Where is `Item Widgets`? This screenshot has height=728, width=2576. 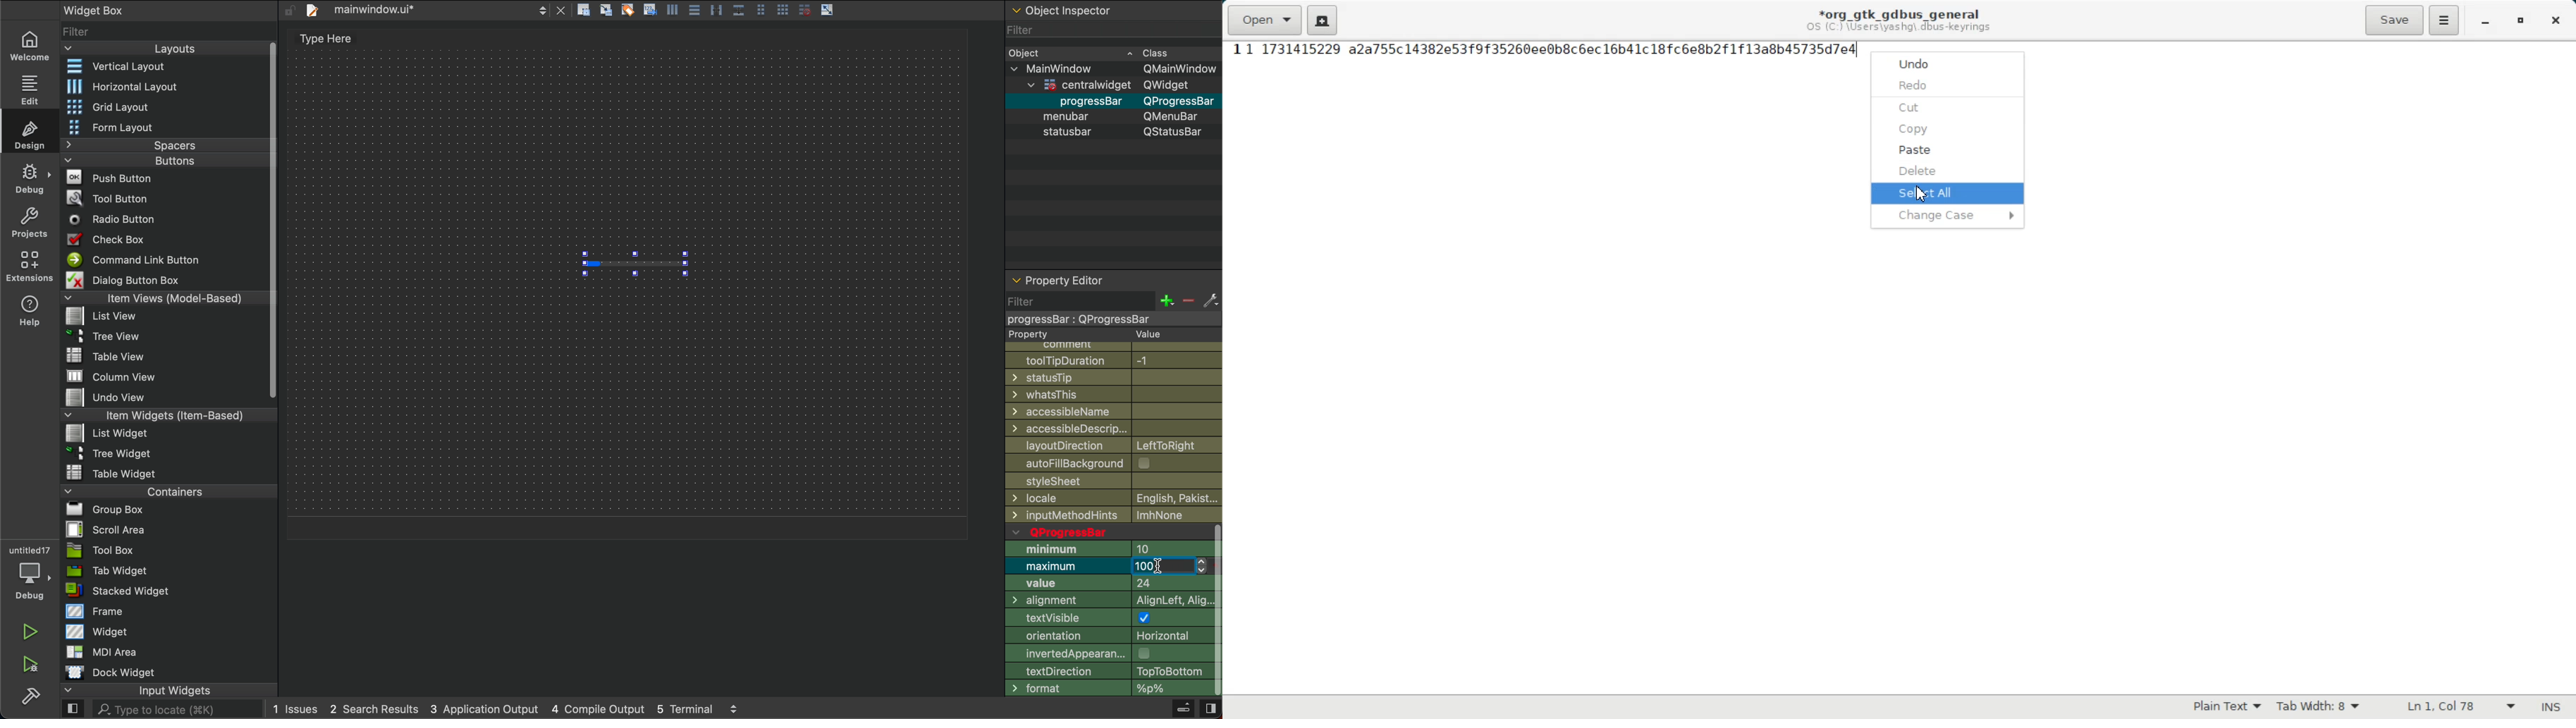
Item Widgets is located at coordinates (153, 415).